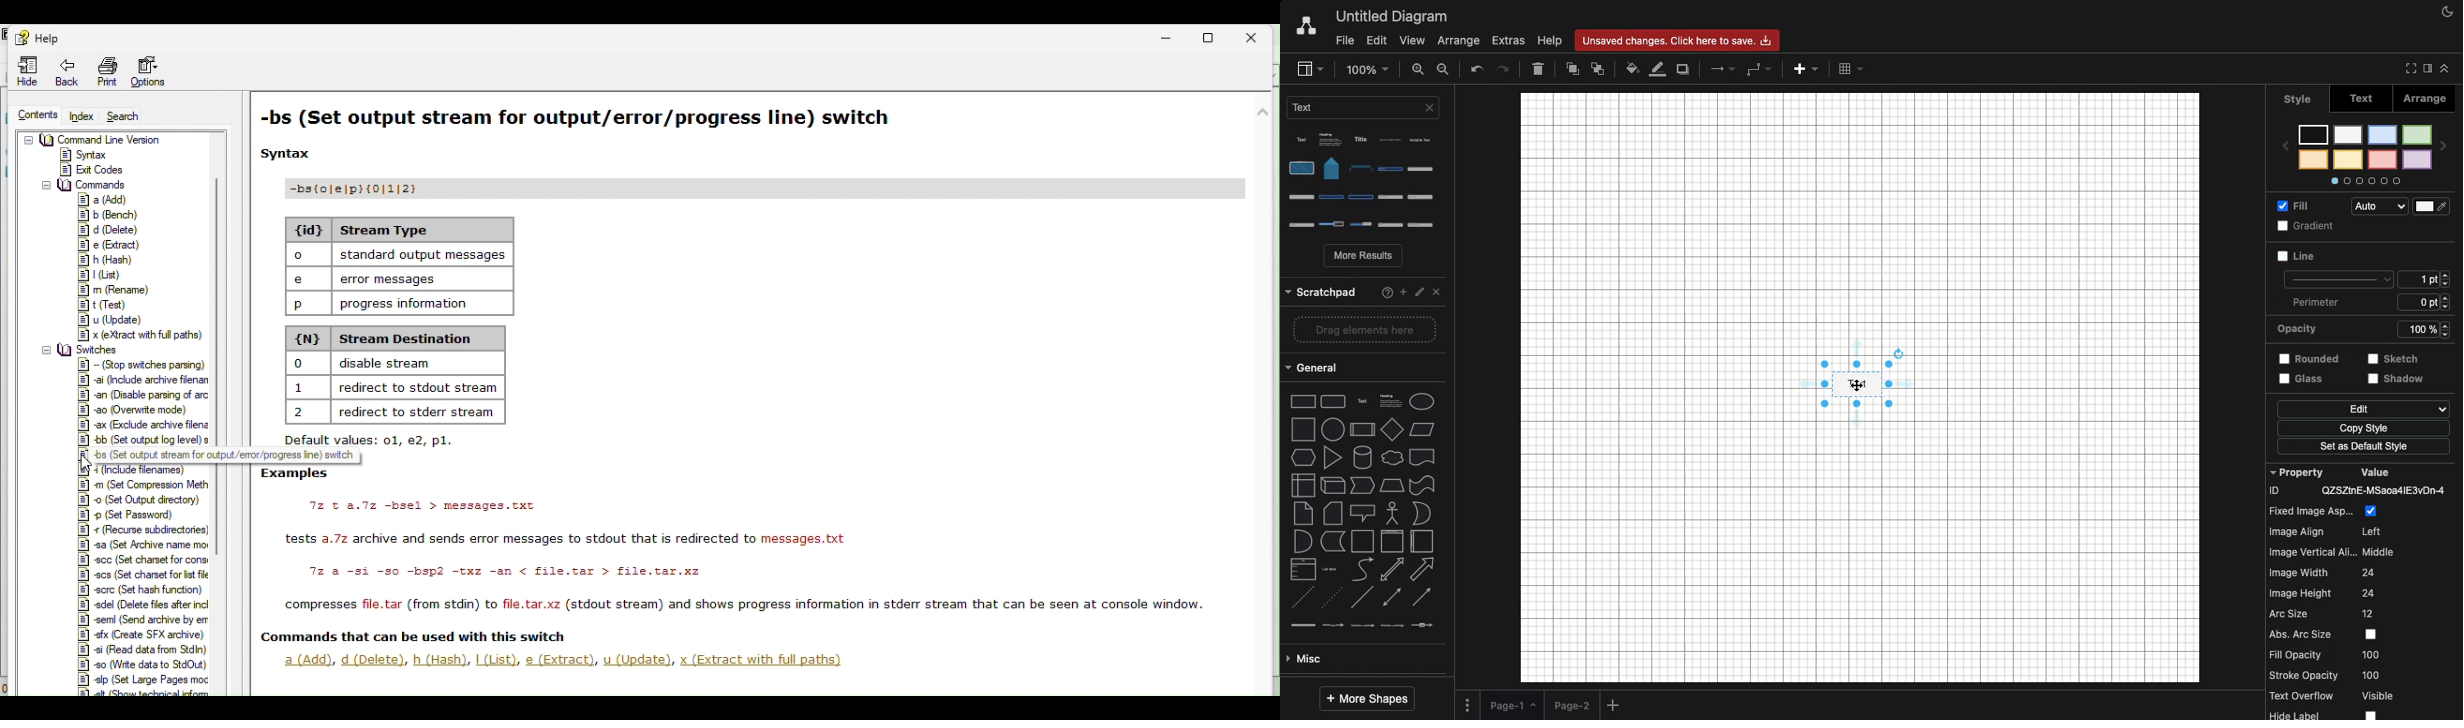 Image resolution: width=2464 pixels, height=728 pixels. Describe the element at coordinates (1364, 370) in the screenshot. I see `shape` at that location.